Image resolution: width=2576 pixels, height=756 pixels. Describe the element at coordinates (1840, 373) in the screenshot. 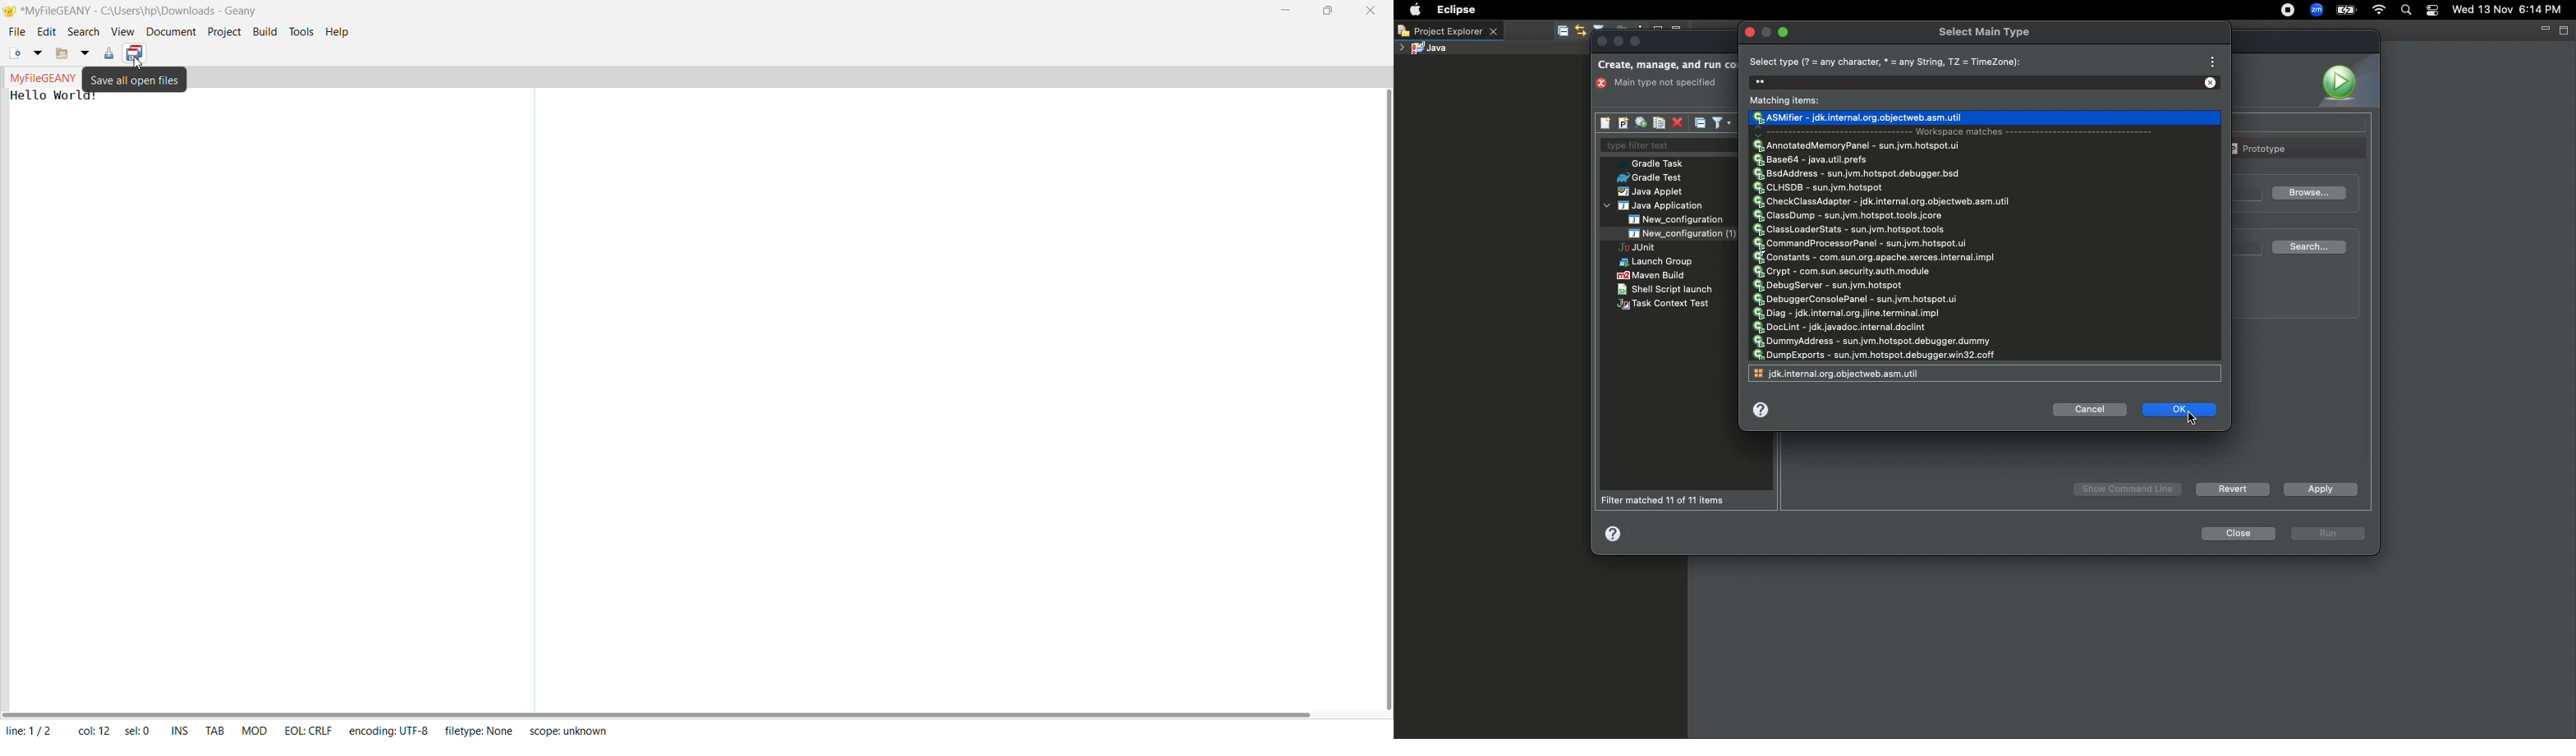

I see `jsk.internal.org.objectiveweb.asm.util` at that location.